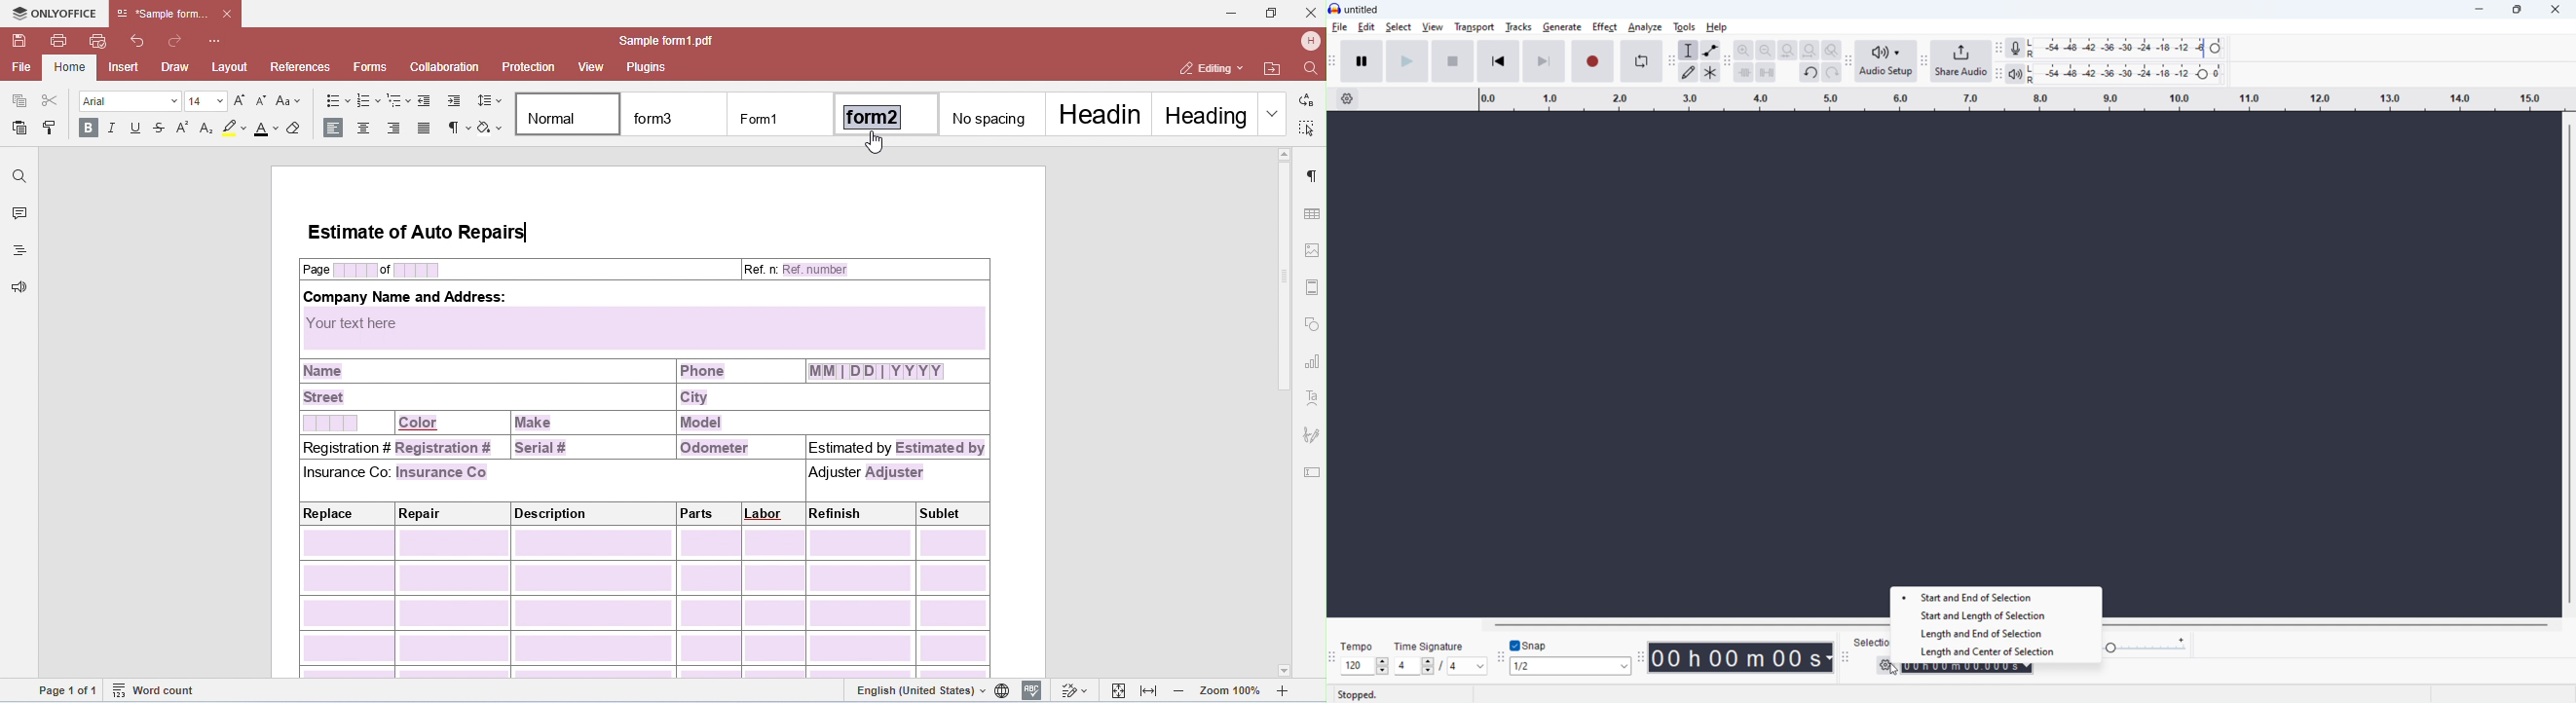 This screenshot has width=2576, height=728. I want to click on timeline settings, so click(1347, 99).